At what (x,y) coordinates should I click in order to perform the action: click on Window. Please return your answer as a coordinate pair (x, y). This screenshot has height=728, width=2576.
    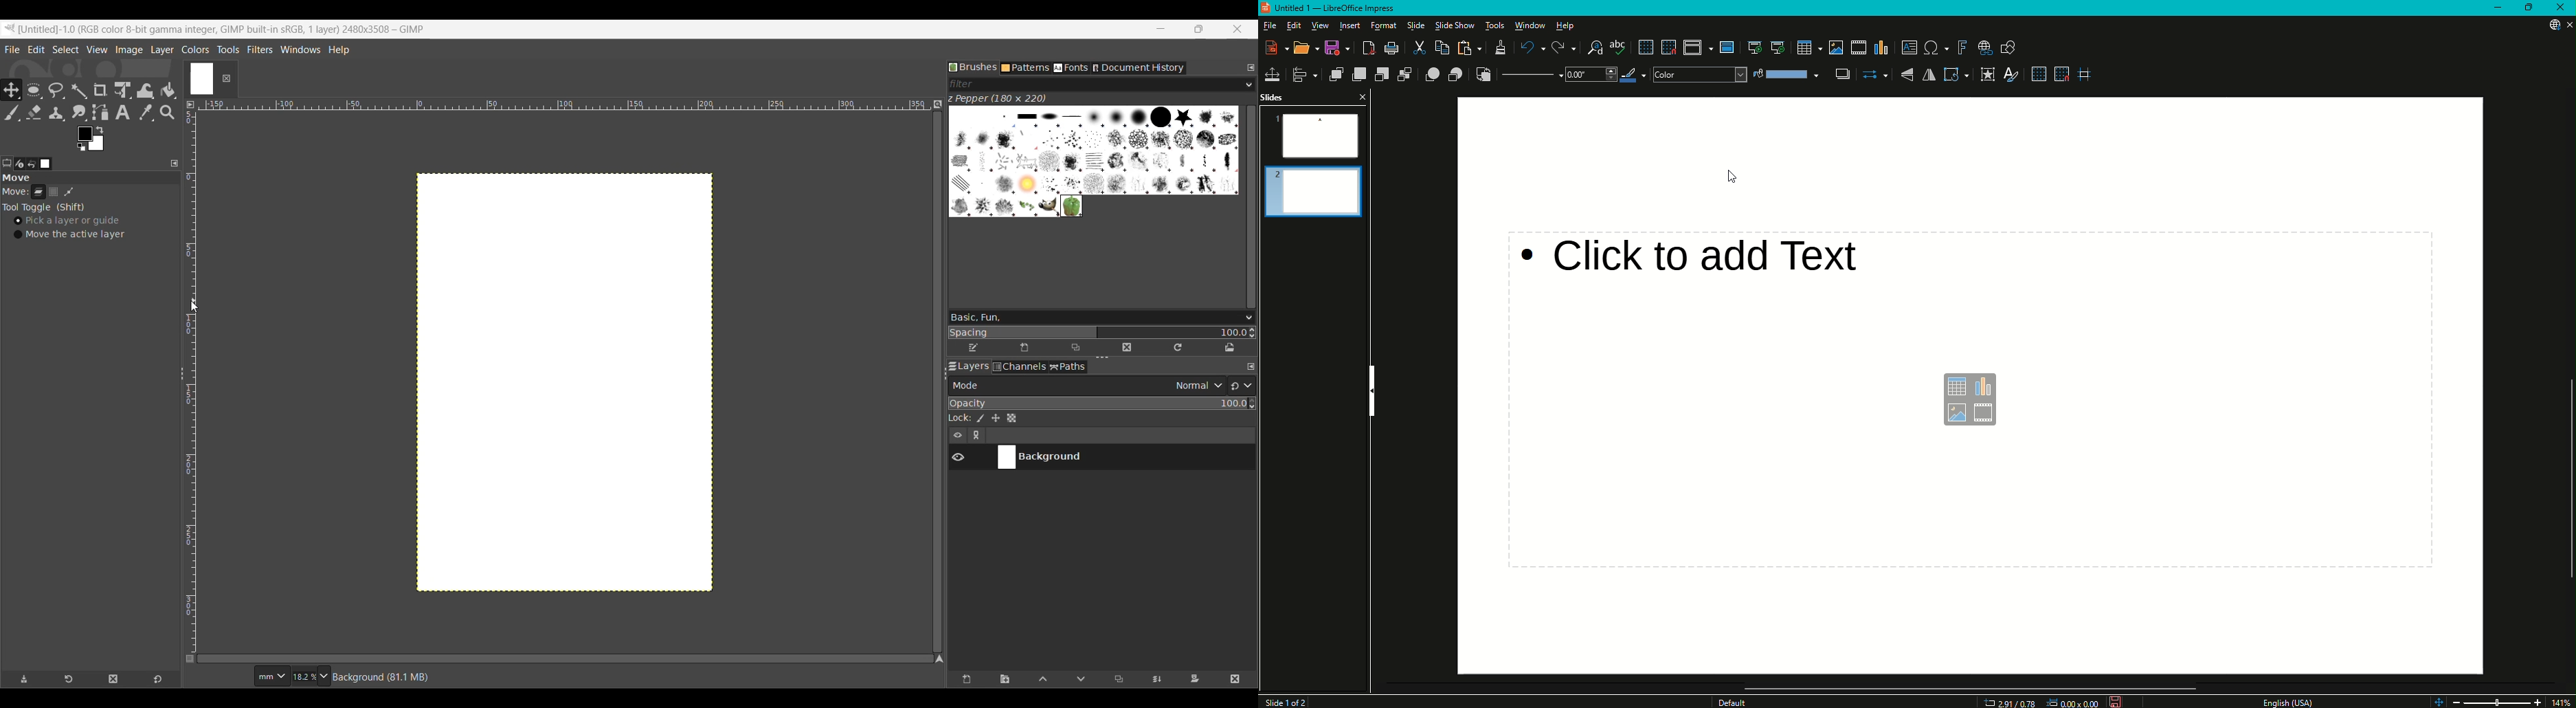
    Looking at the image, I should click on (1531, 25).